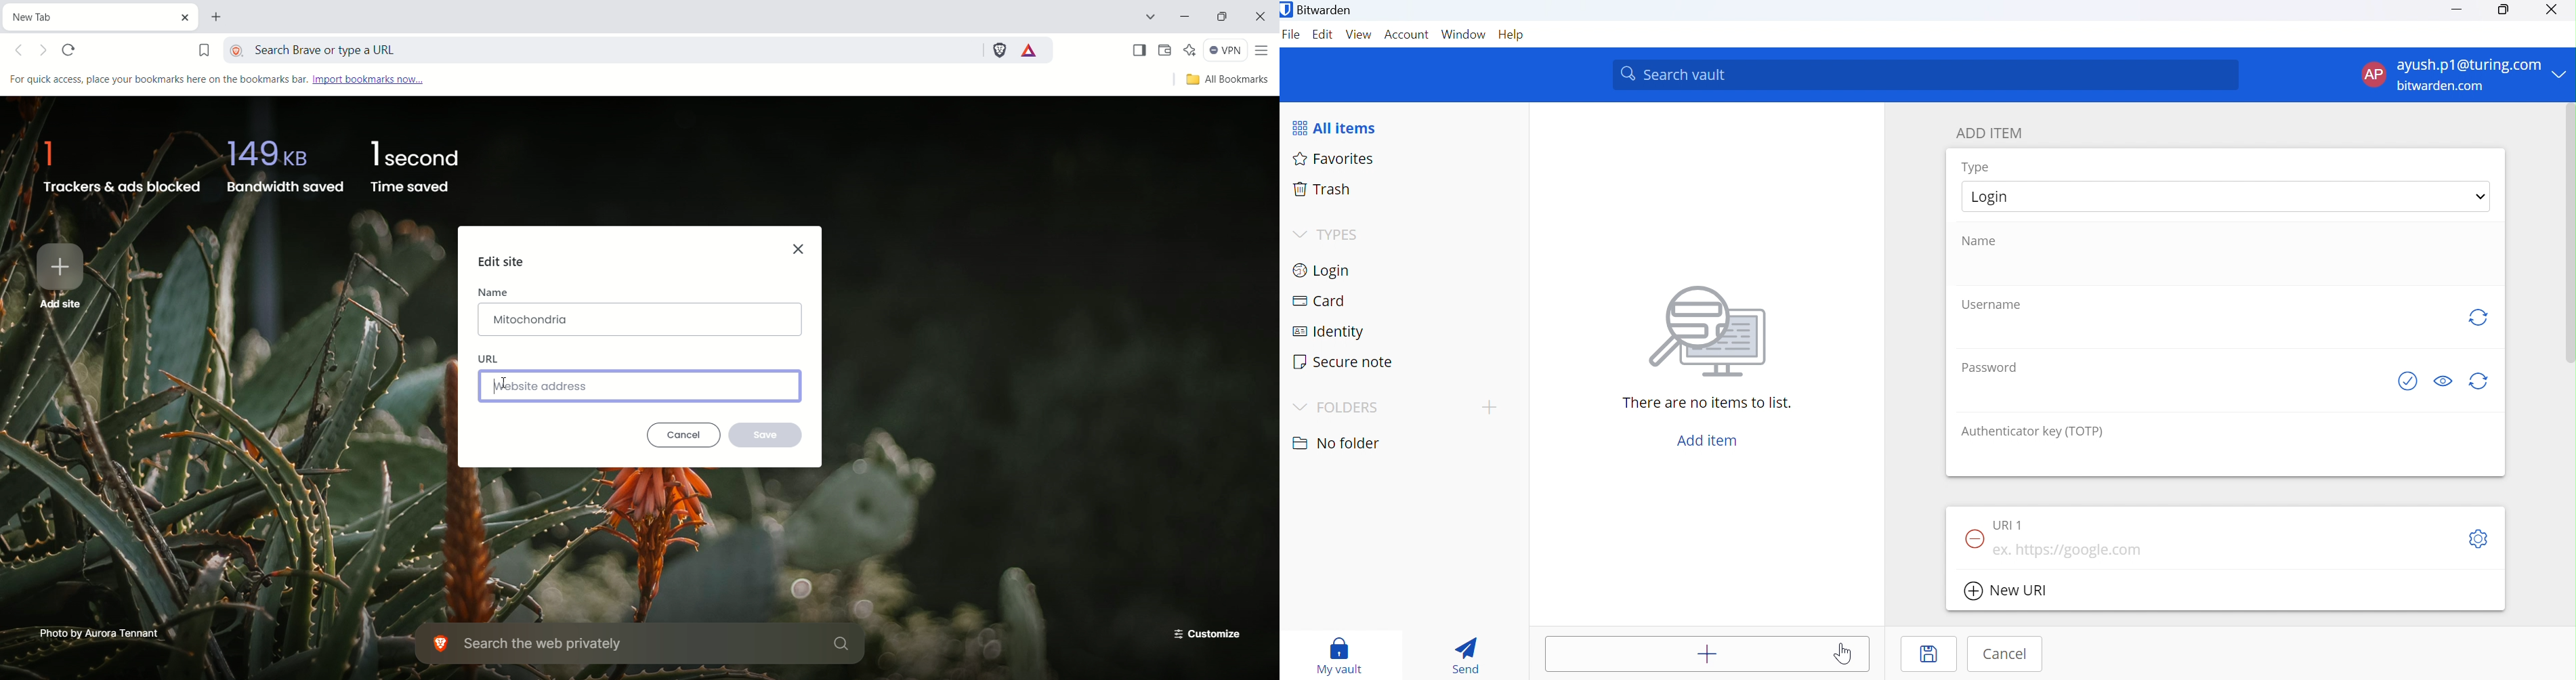 Image resolution: width=2576 pixels, height=700 pixels. Describe the element at coordinates (1343, 126) in the screenshot. I see `All items` at that location.